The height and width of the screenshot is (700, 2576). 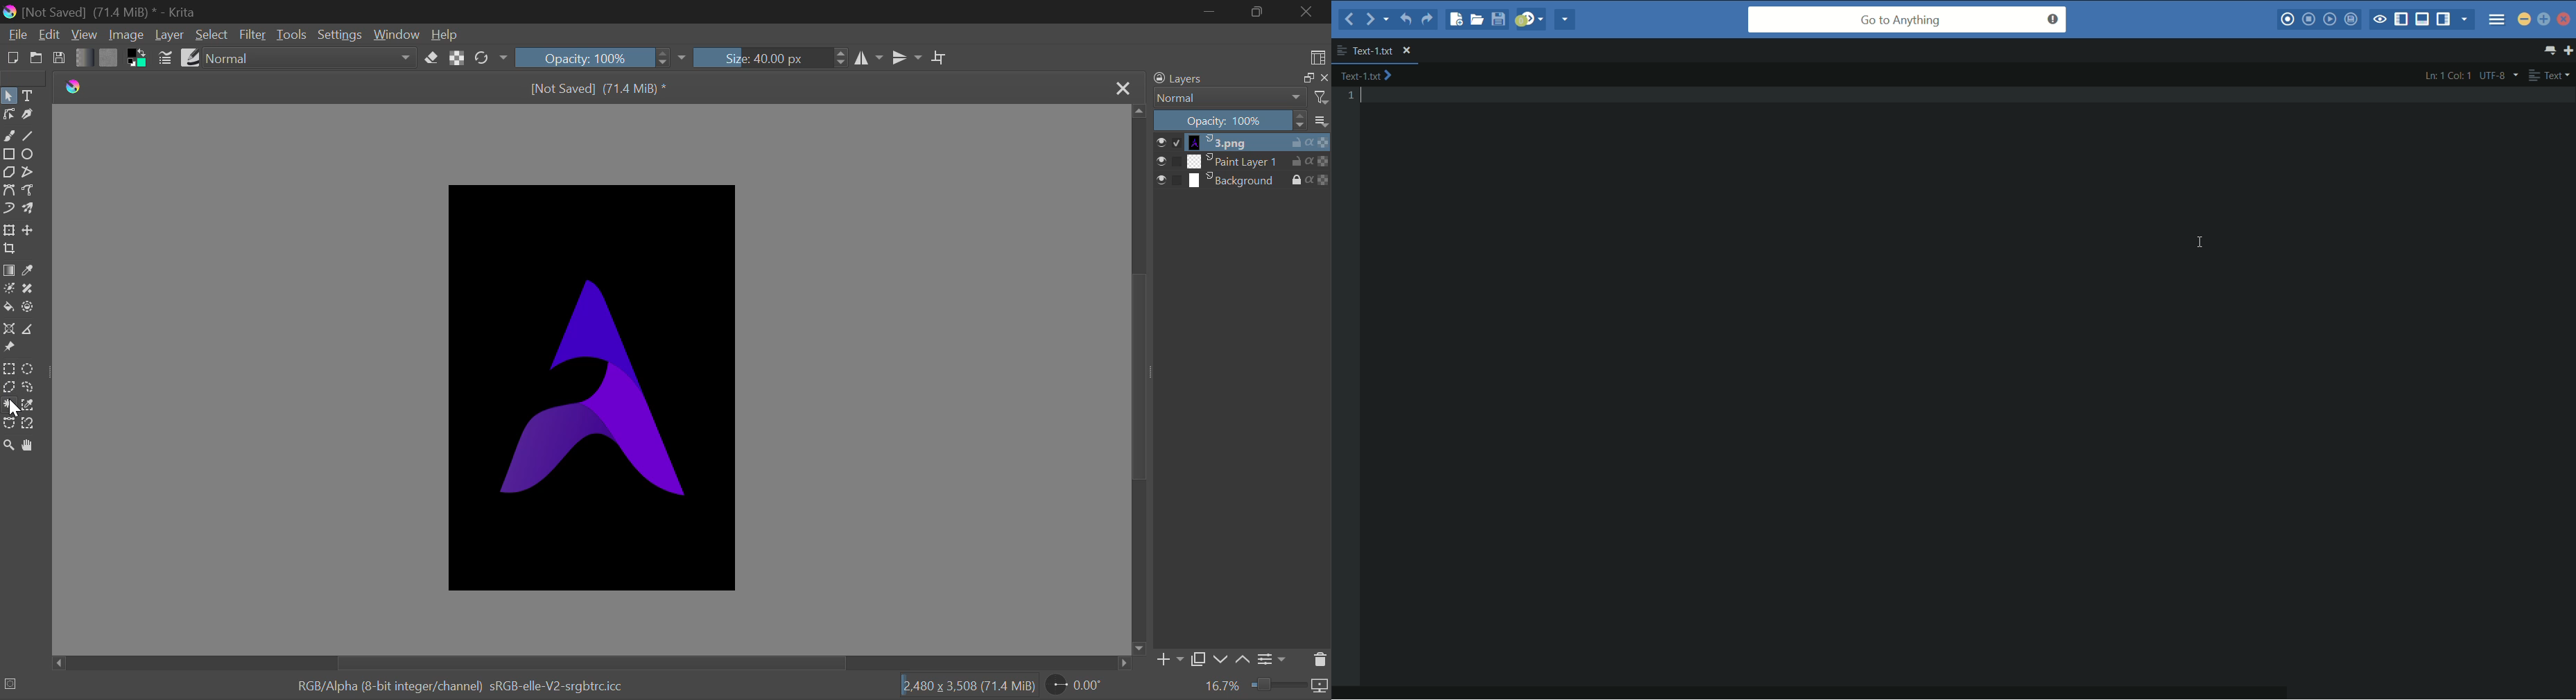 I want to click on Rectangle Selection, so click(x=11, y=370).